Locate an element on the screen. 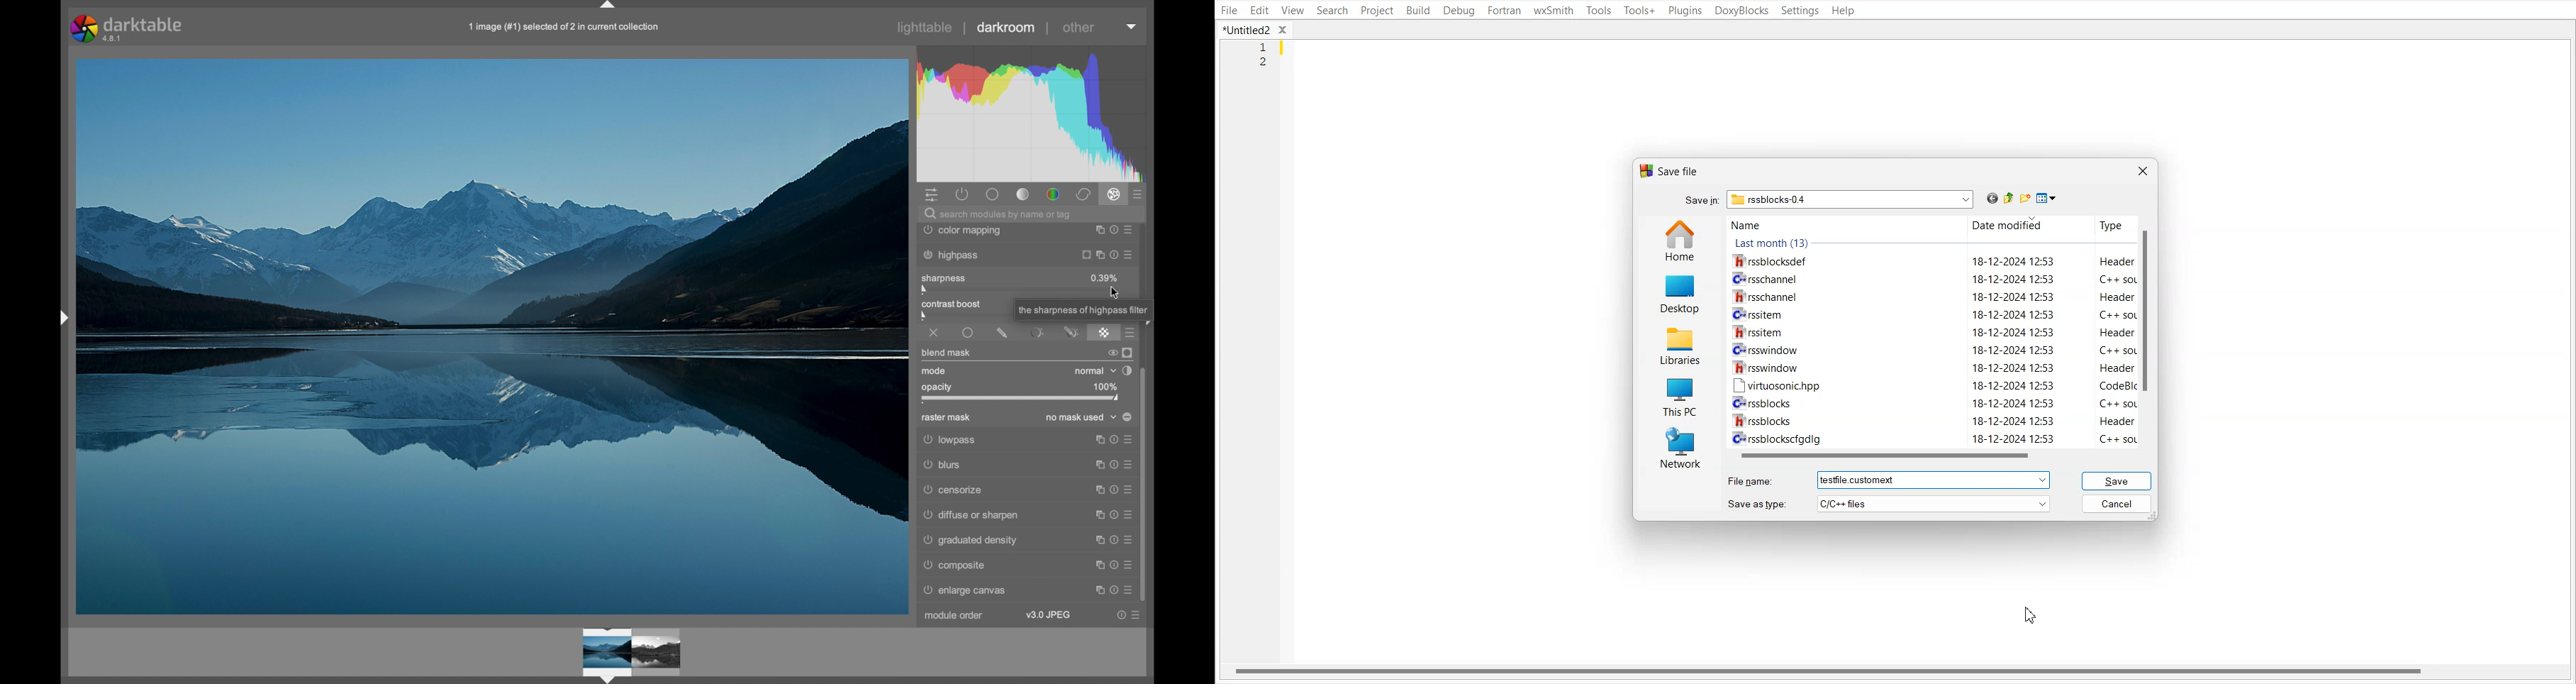 The width and height of the screenshot is (2576, 700). # rsswindow 18-12-2024 12:53 Header is located at coordinates (1935, 366).